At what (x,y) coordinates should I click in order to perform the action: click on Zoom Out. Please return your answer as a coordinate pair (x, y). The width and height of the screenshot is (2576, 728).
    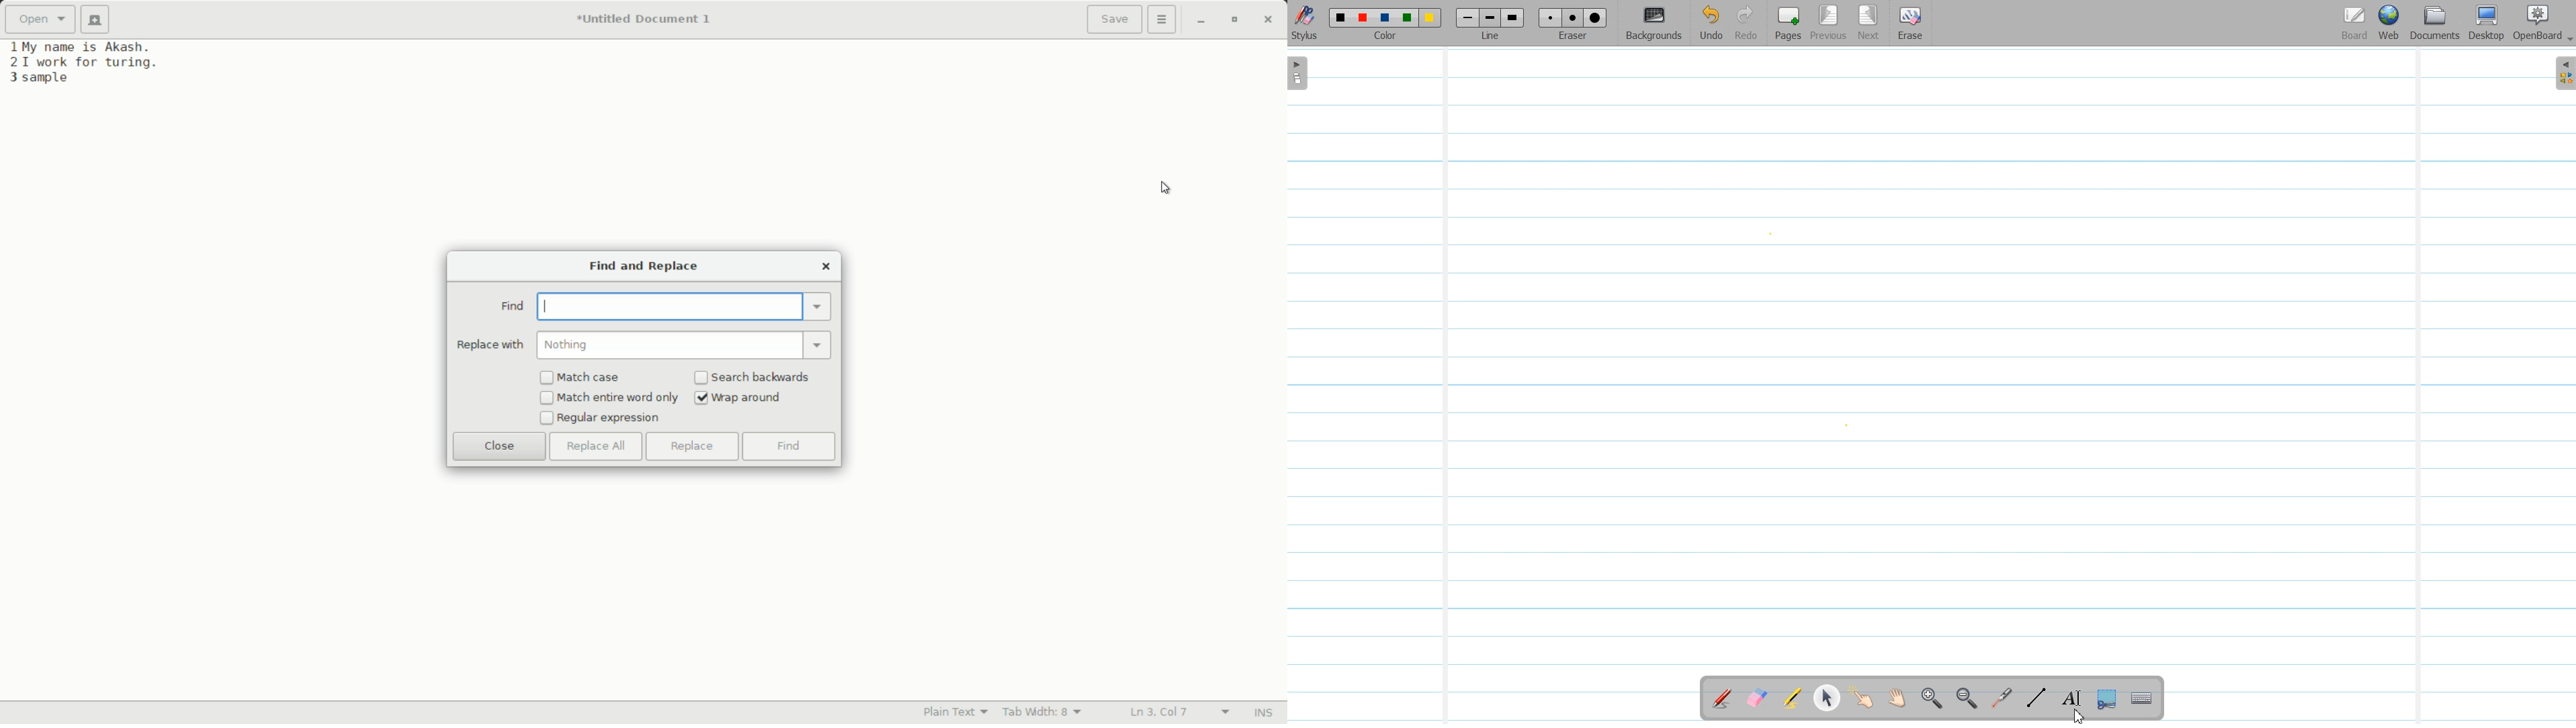
    Looking at the image, I should click on (1964, 699).